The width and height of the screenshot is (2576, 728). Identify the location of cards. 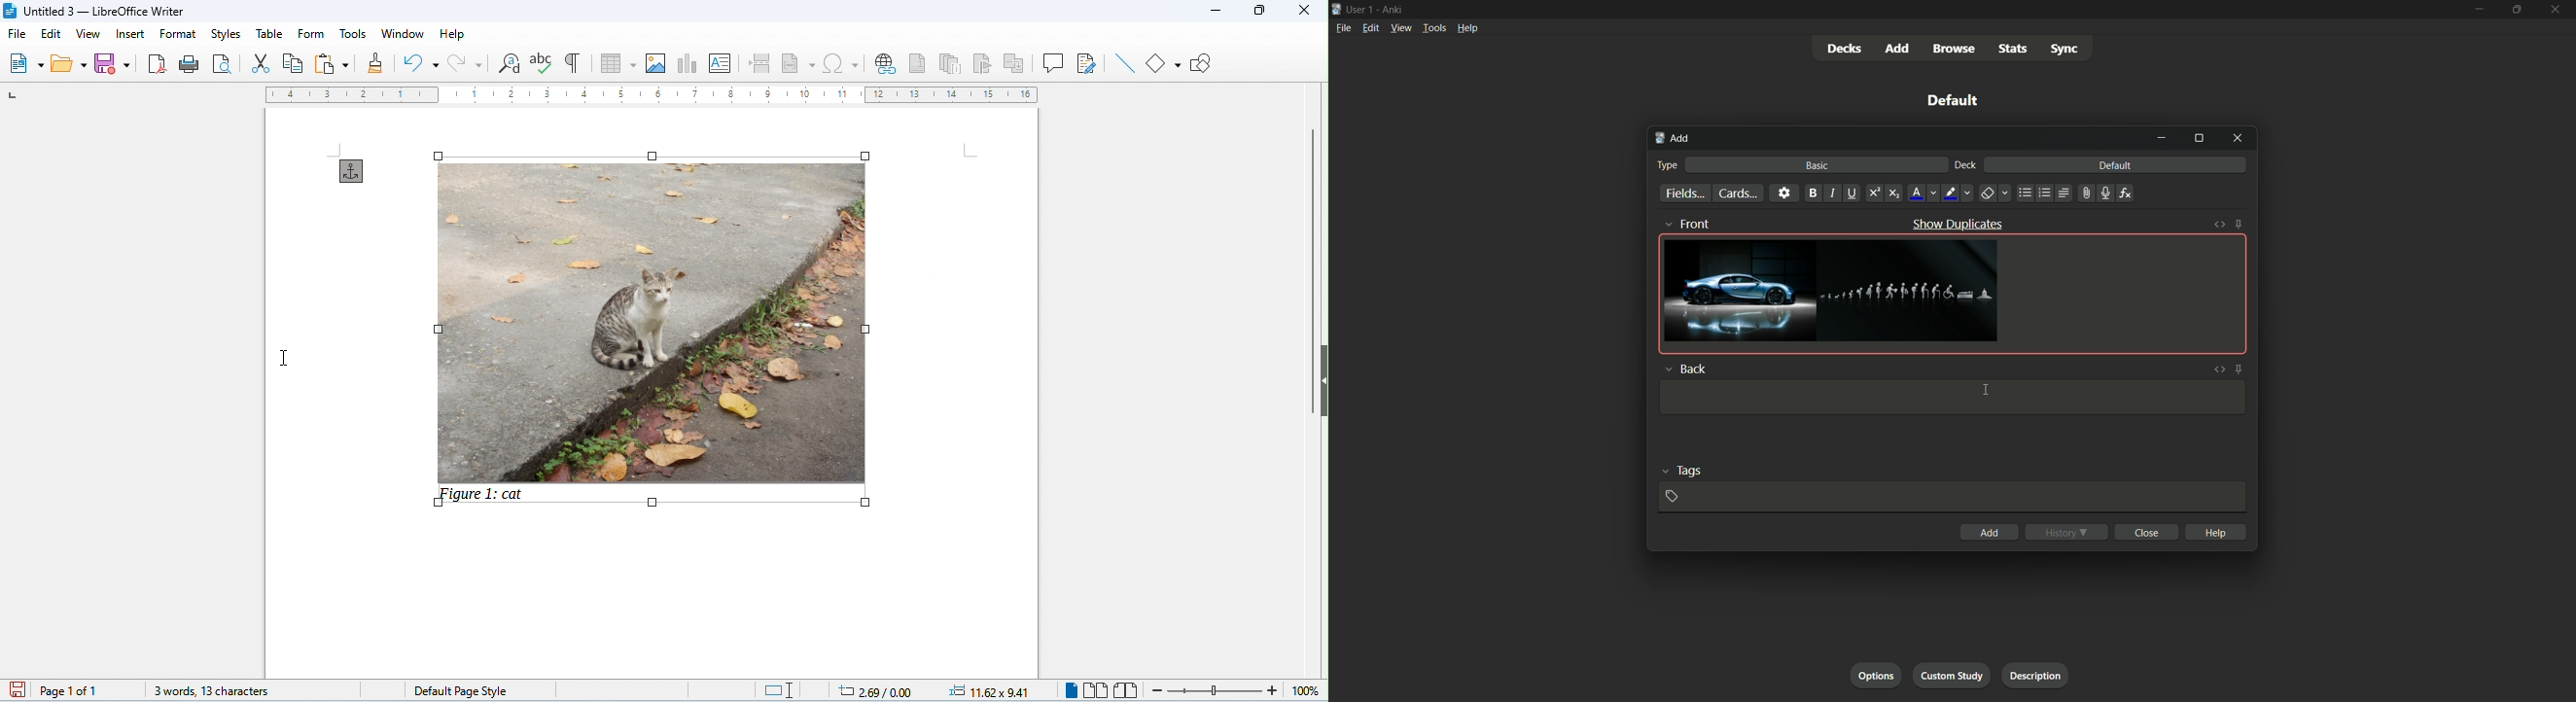
(1737, 193).